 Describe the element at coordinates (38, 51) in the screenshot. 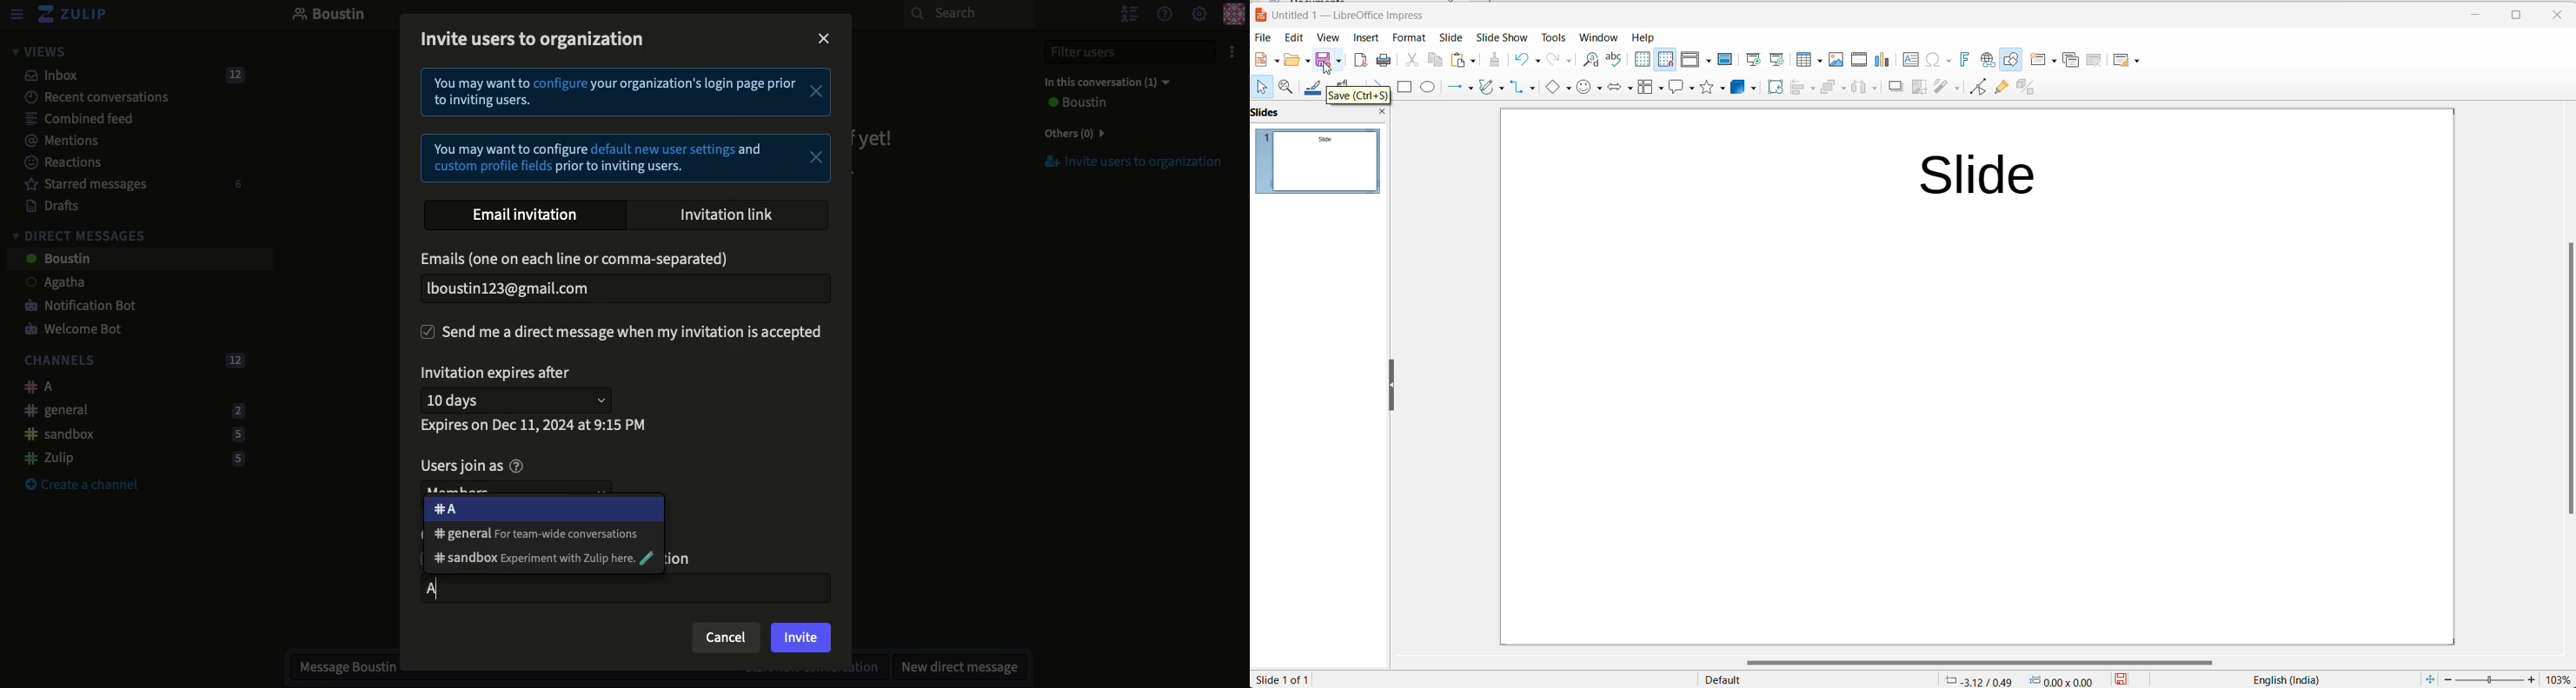

I see `Views` at that location.